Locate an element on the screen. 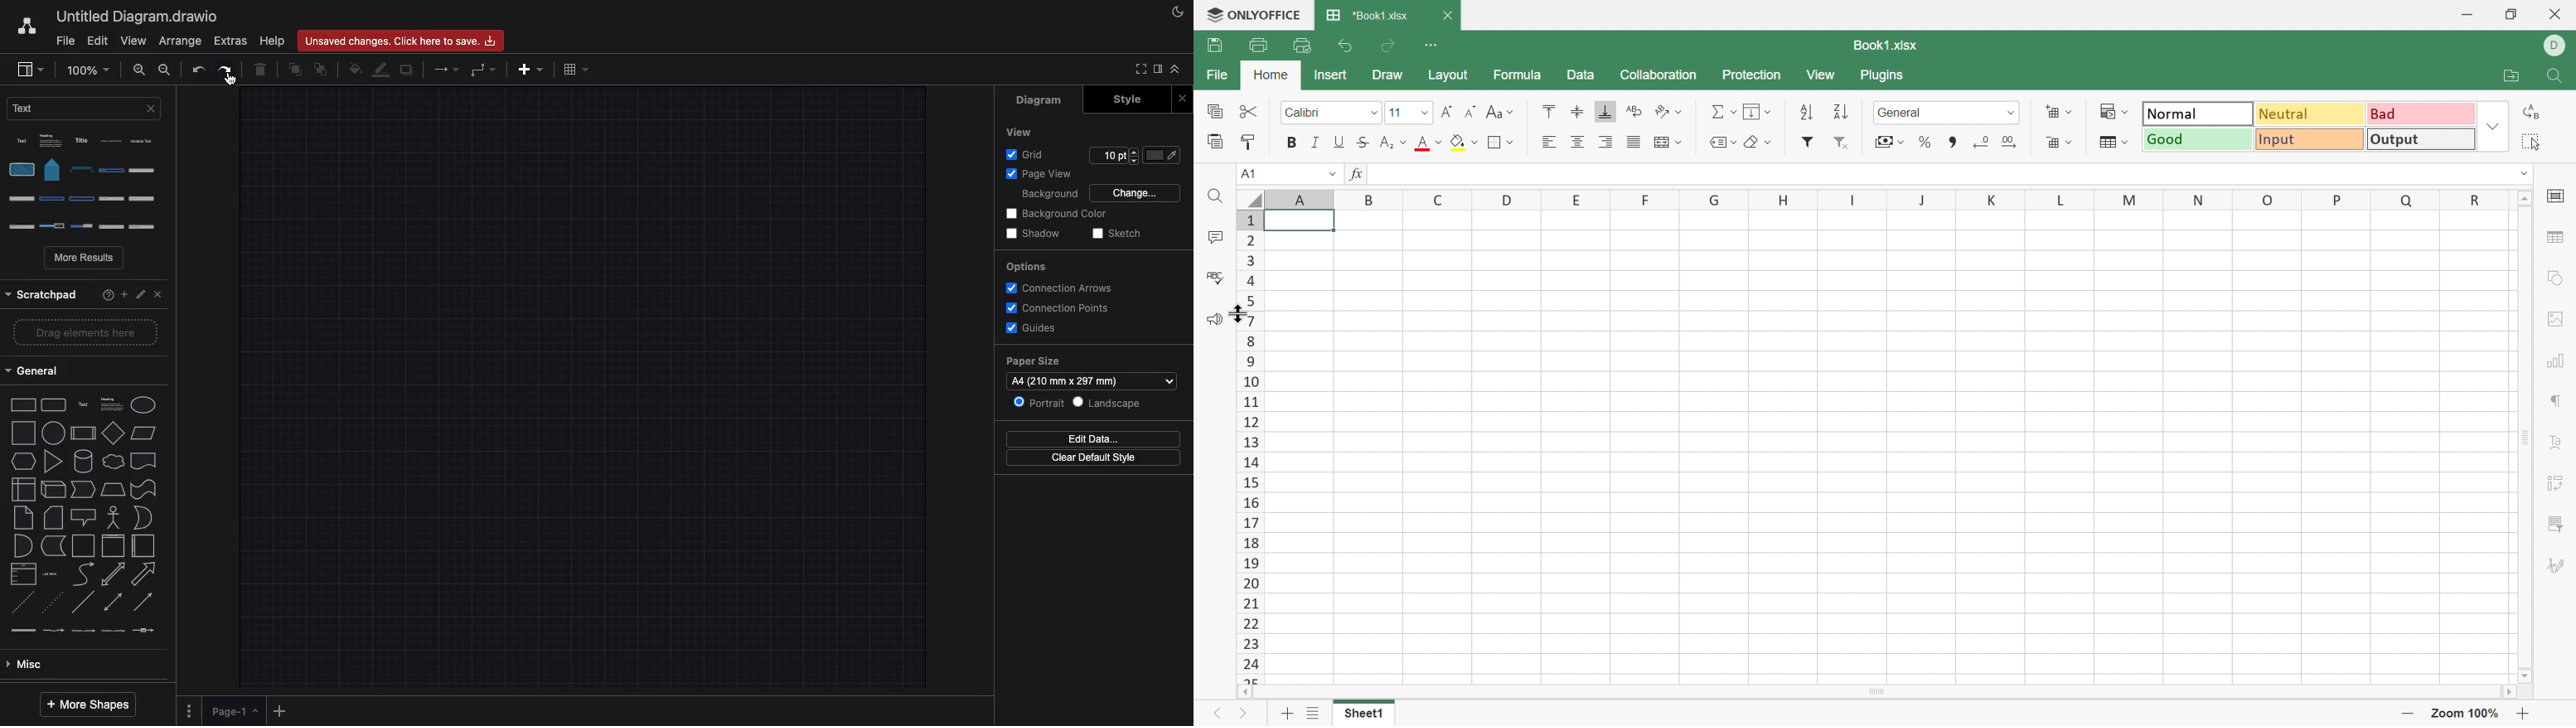 The height and width of the screenshot is (728, 2576). Clear is located at coordinates (1760, 143).